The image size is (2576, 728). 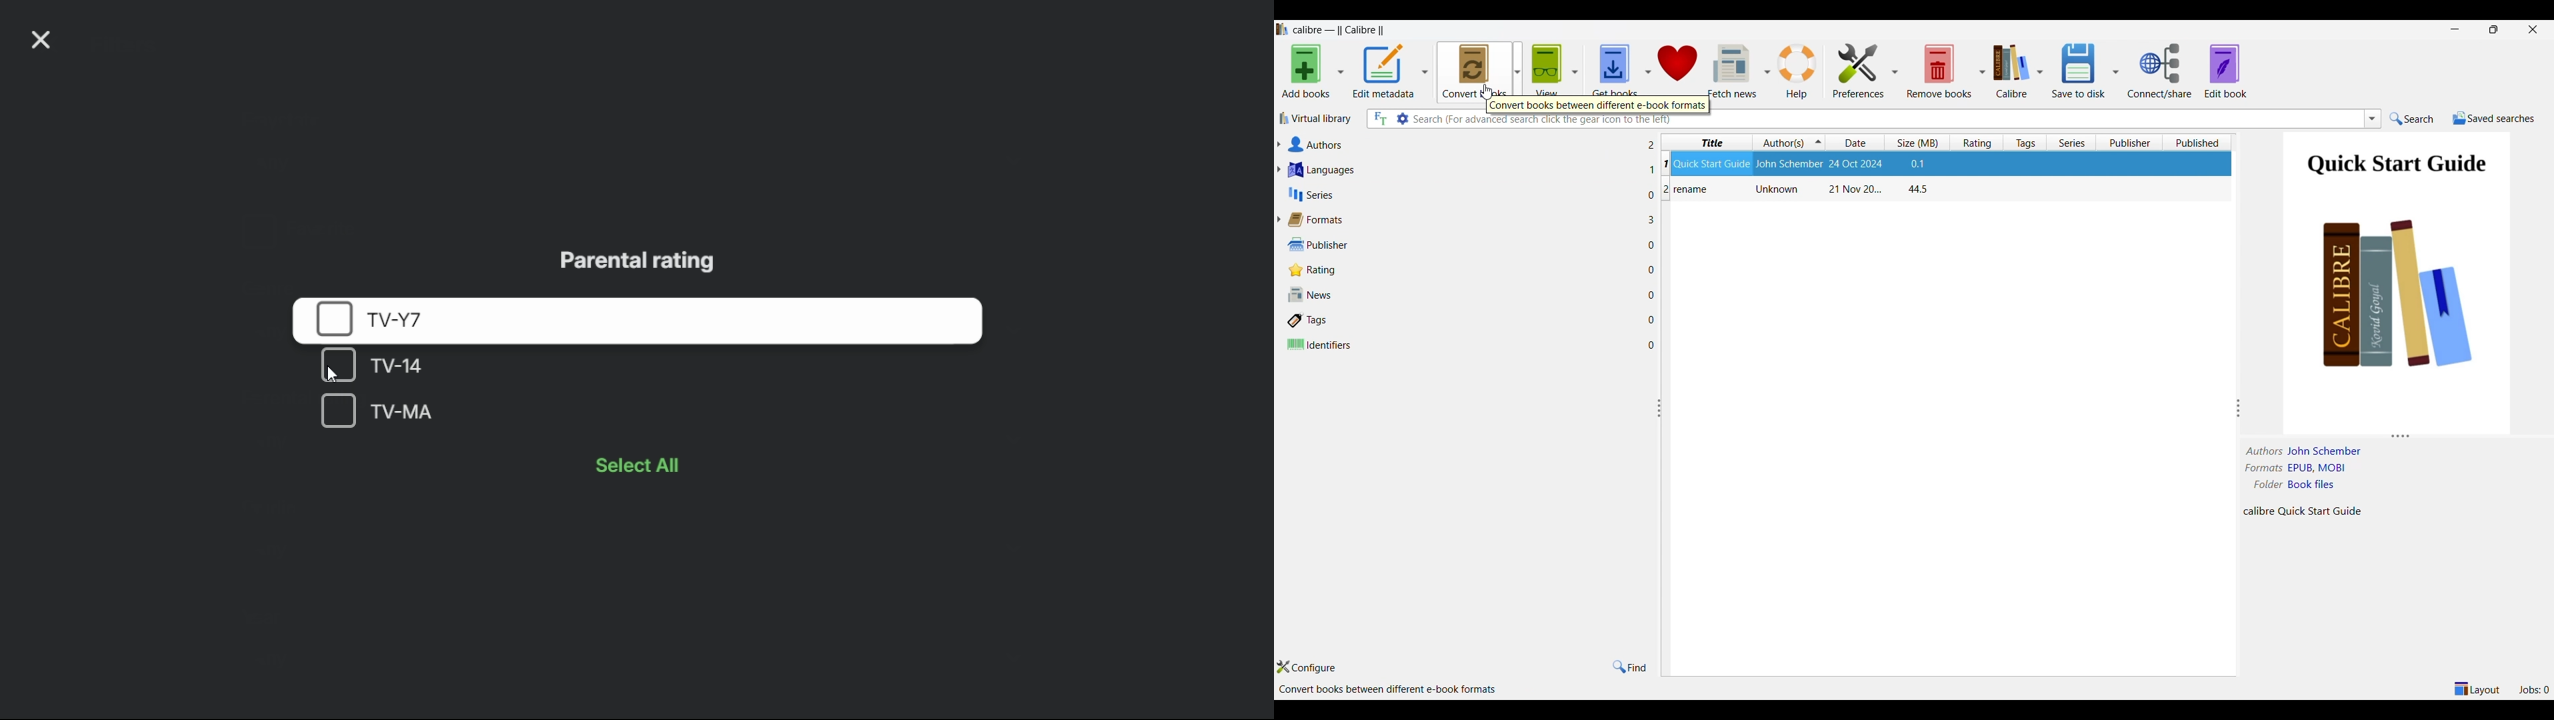 I want to click on Series, so click(x=1463, y=195).